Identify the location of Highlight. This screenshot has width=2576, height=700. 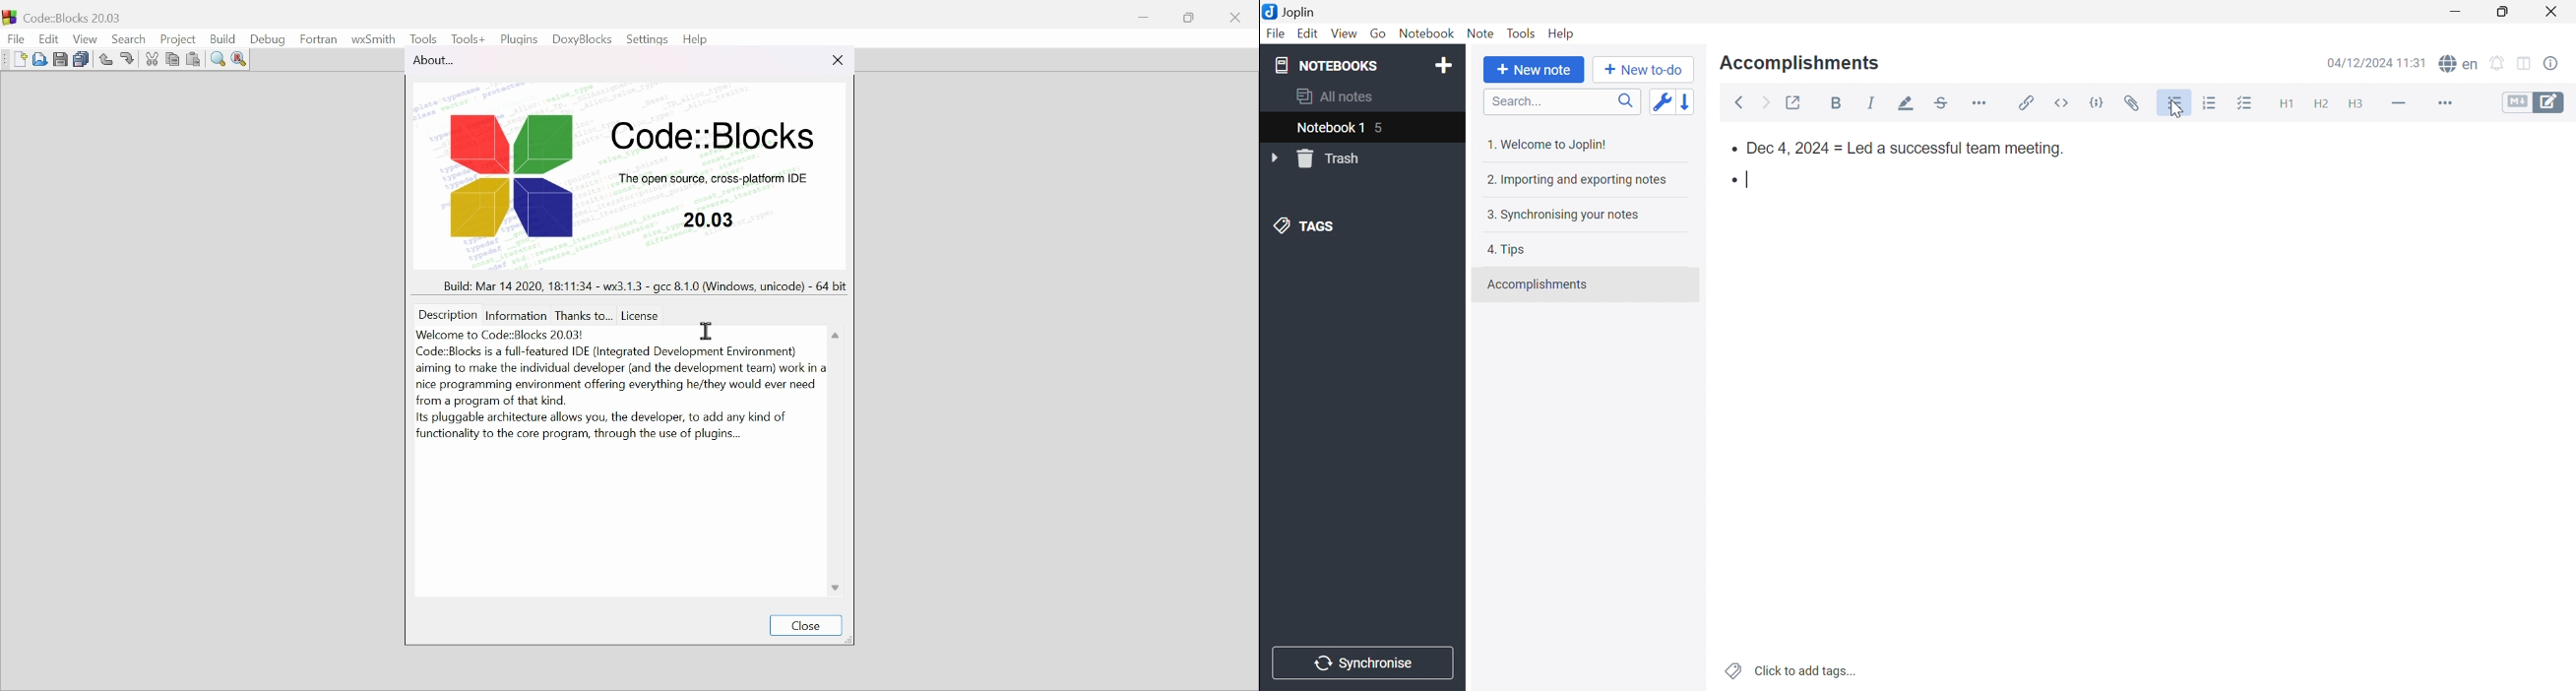
(1909, 104).